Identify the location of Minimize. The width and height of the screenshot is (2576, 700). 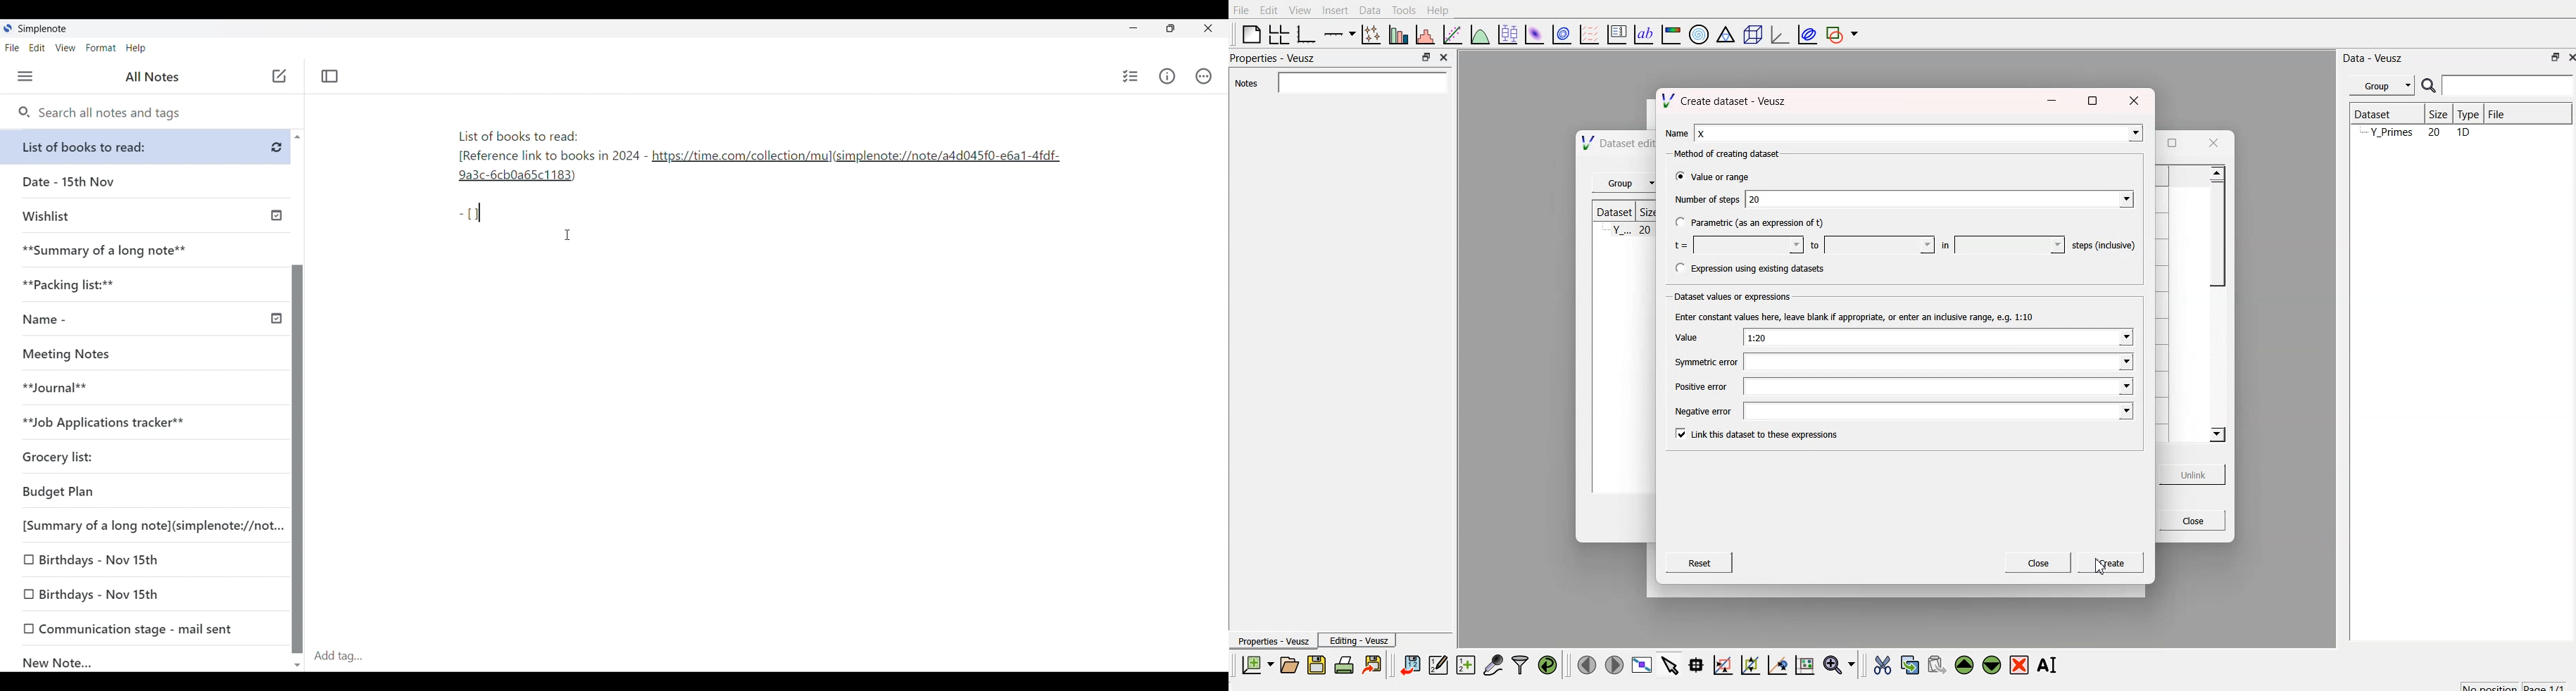
(1131, 27).